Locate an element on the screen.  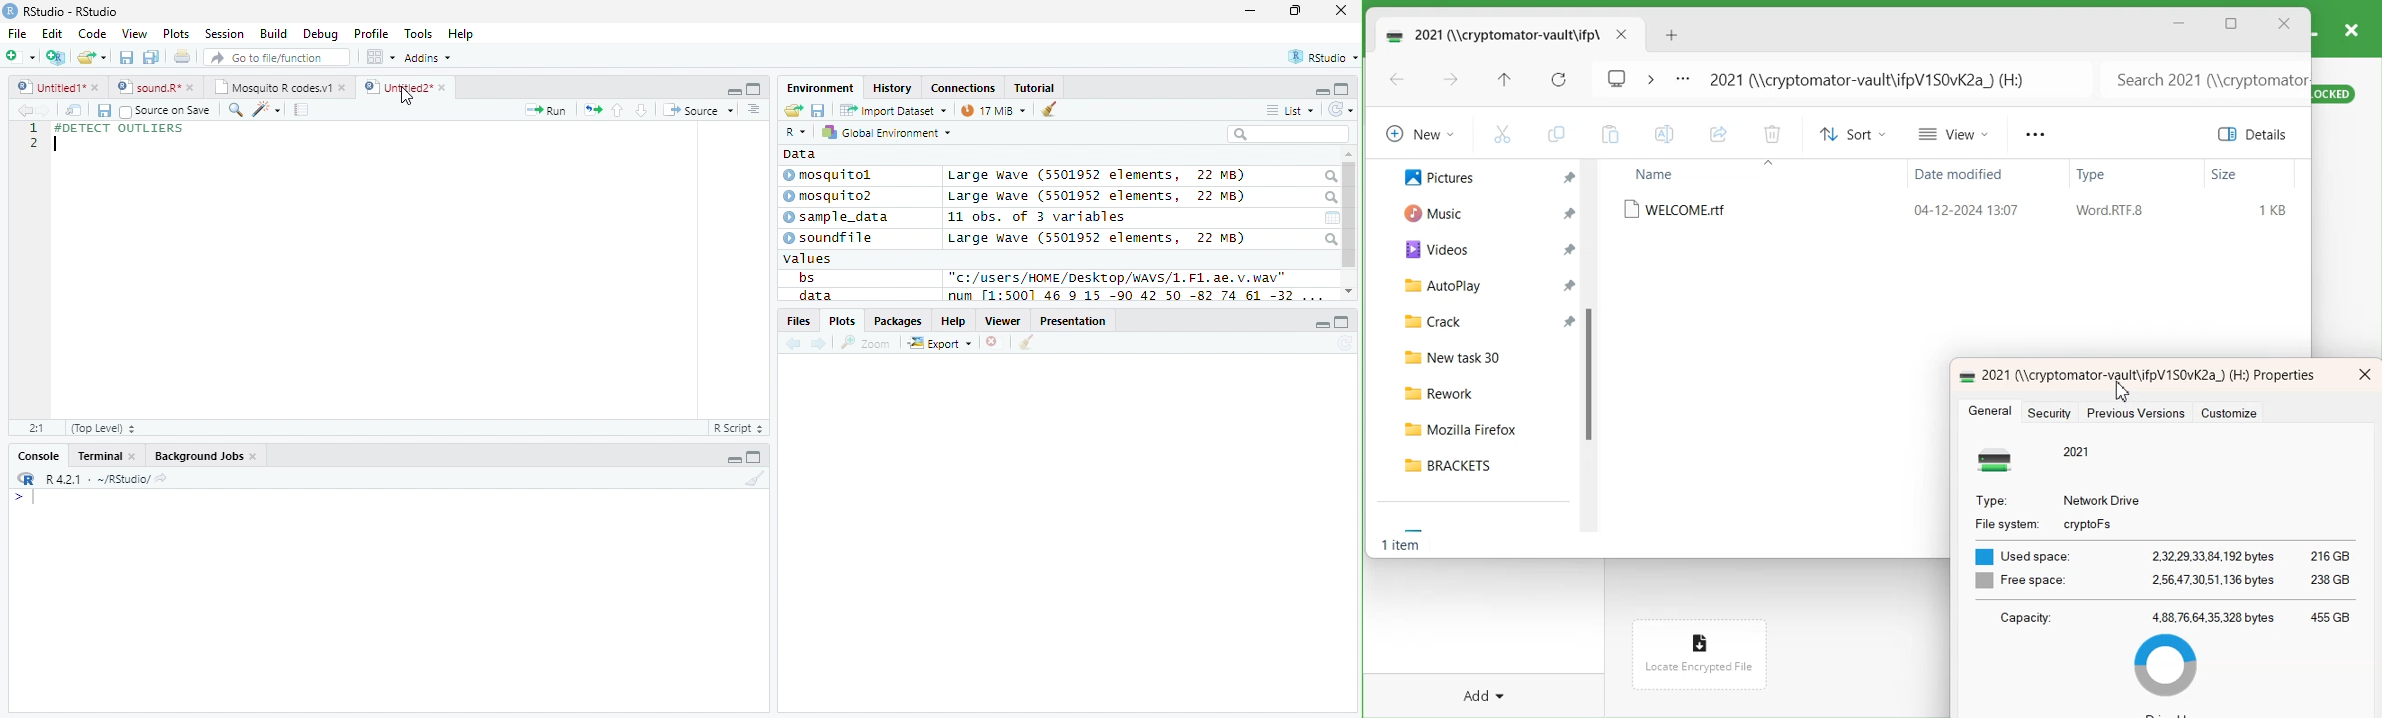
Large wave (5501952 elements, 22 MB) is located at coordinates (1096, 176).